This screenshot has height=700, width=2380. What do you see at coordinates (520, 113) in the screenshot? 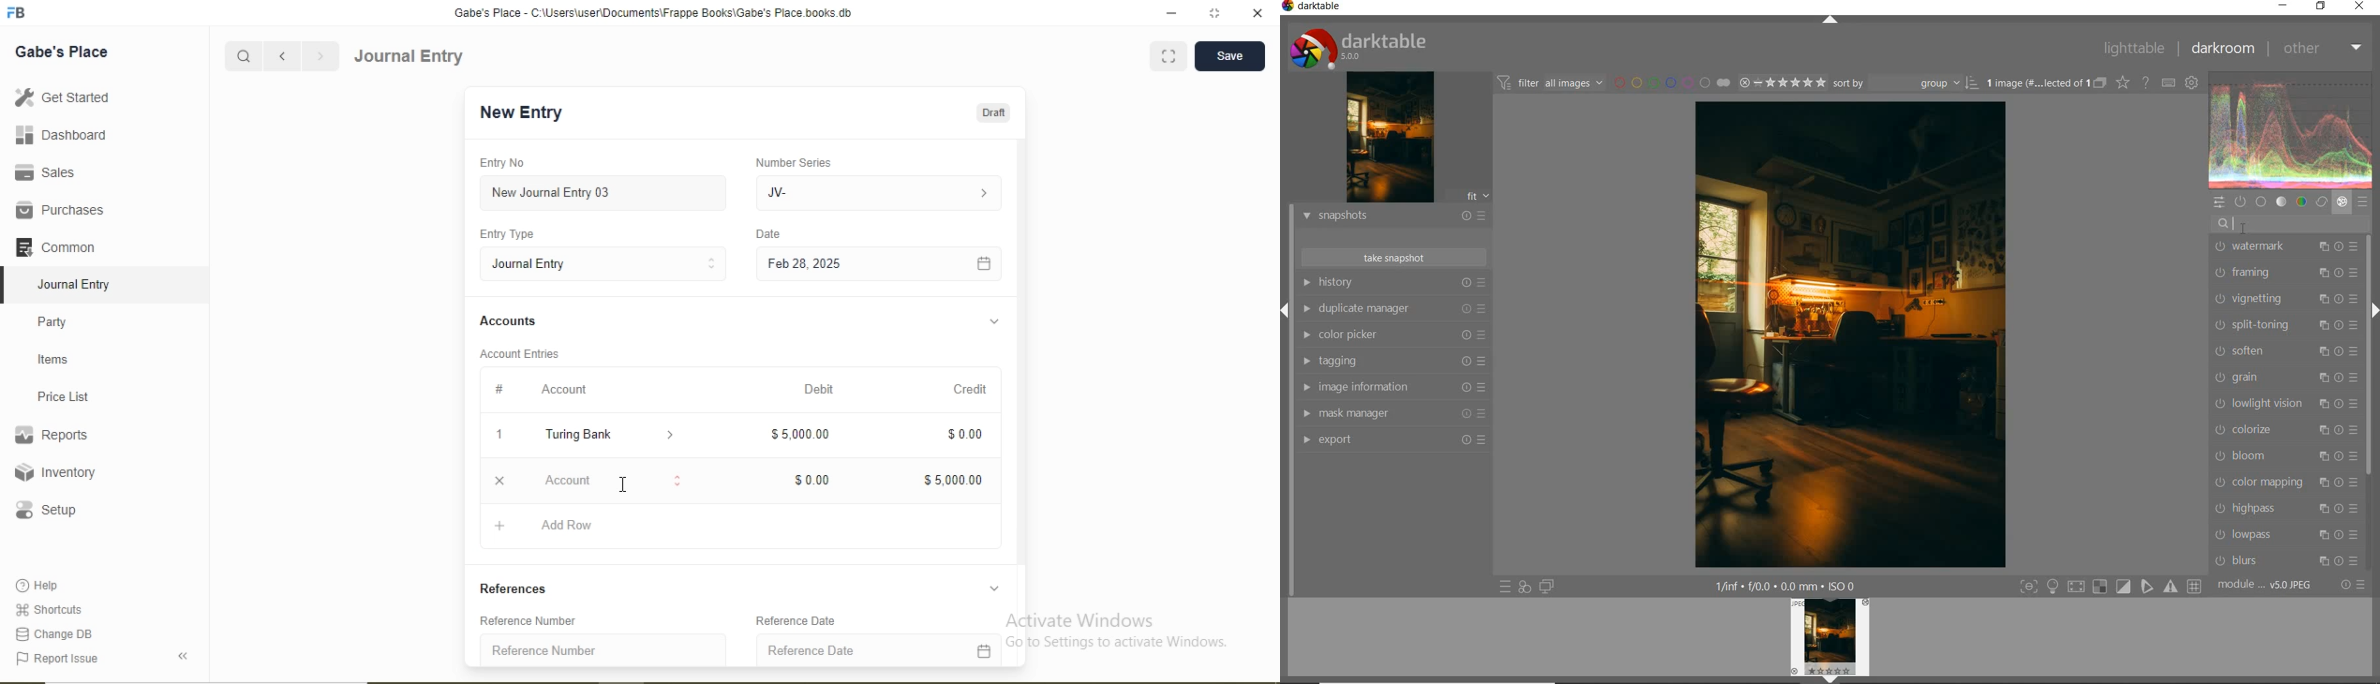
I see `New Entry` at bounding box center [520, 113].